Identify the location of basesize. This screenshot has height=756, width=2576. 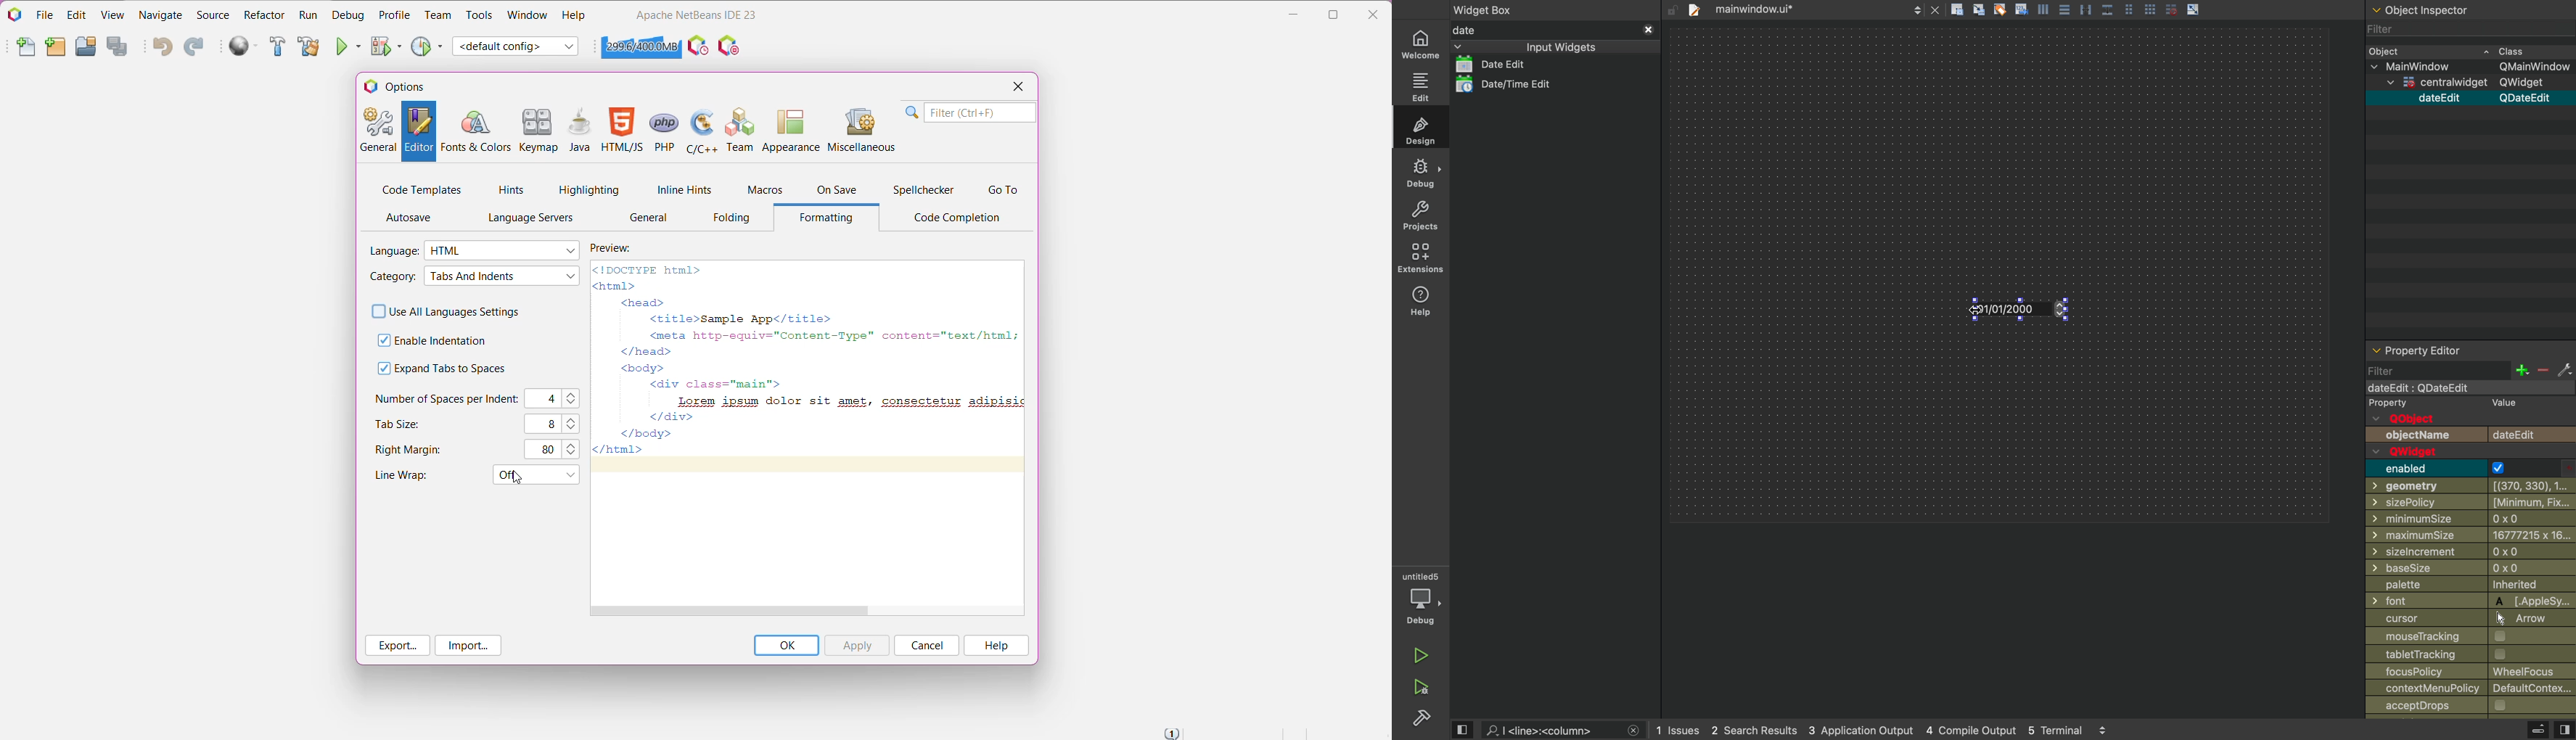
(2466, 568).